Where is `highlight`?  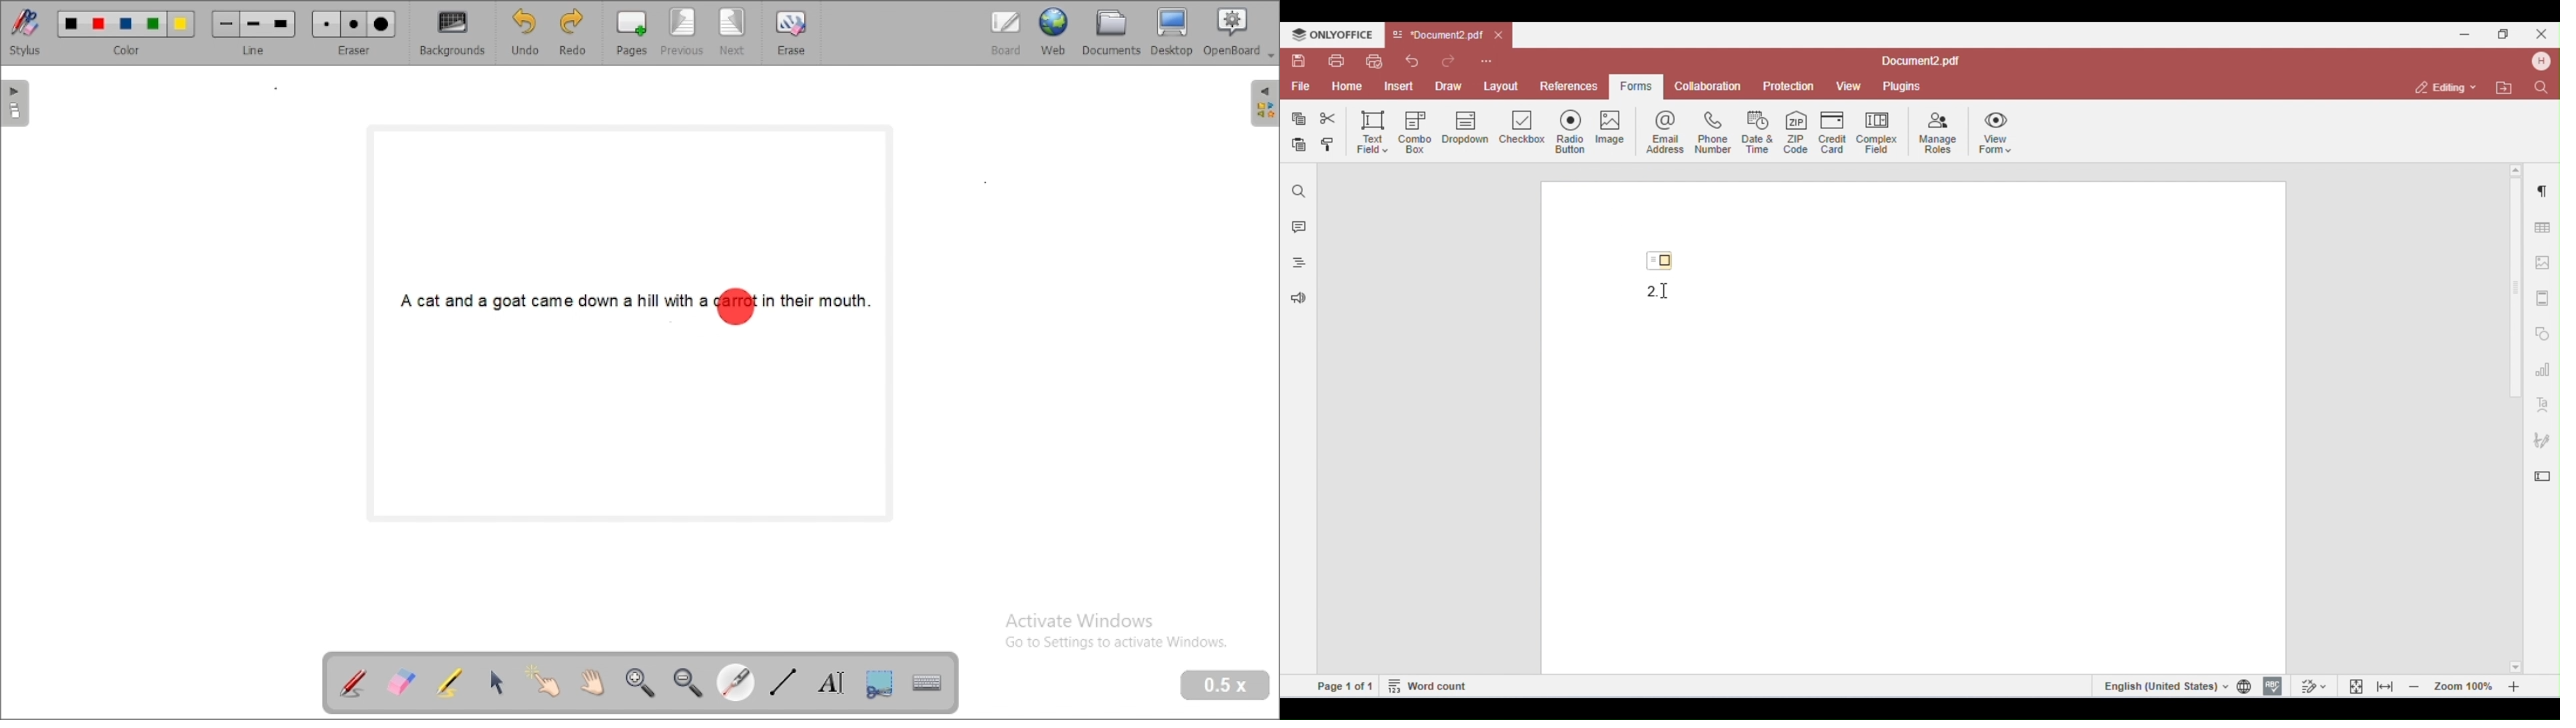 highlight is located at coordinates (450, 681).